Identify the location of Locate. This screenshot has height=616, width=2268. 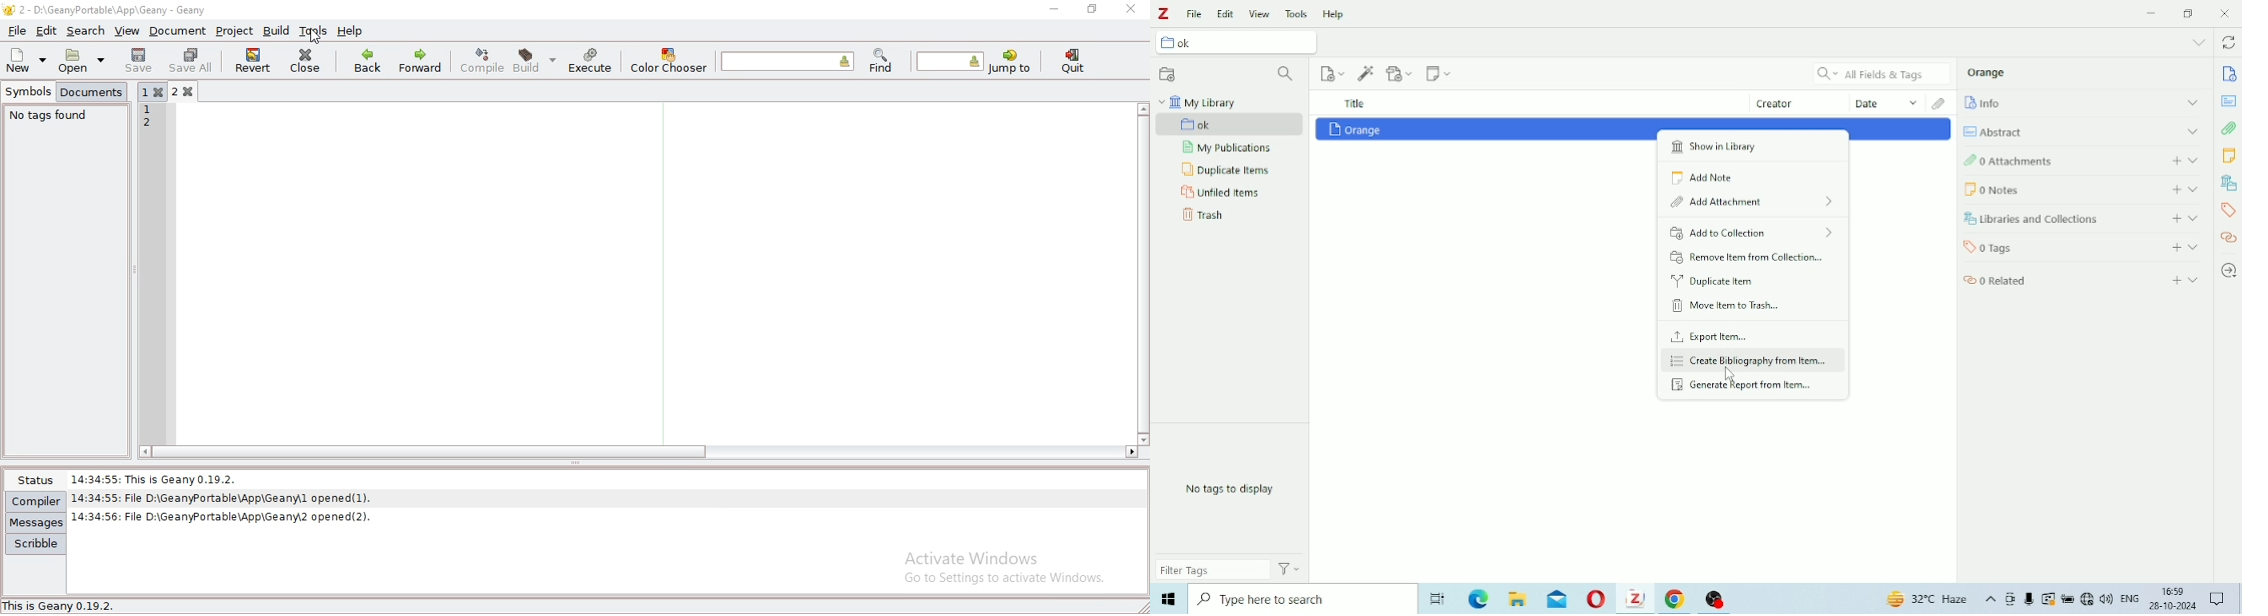
(2228, 271).